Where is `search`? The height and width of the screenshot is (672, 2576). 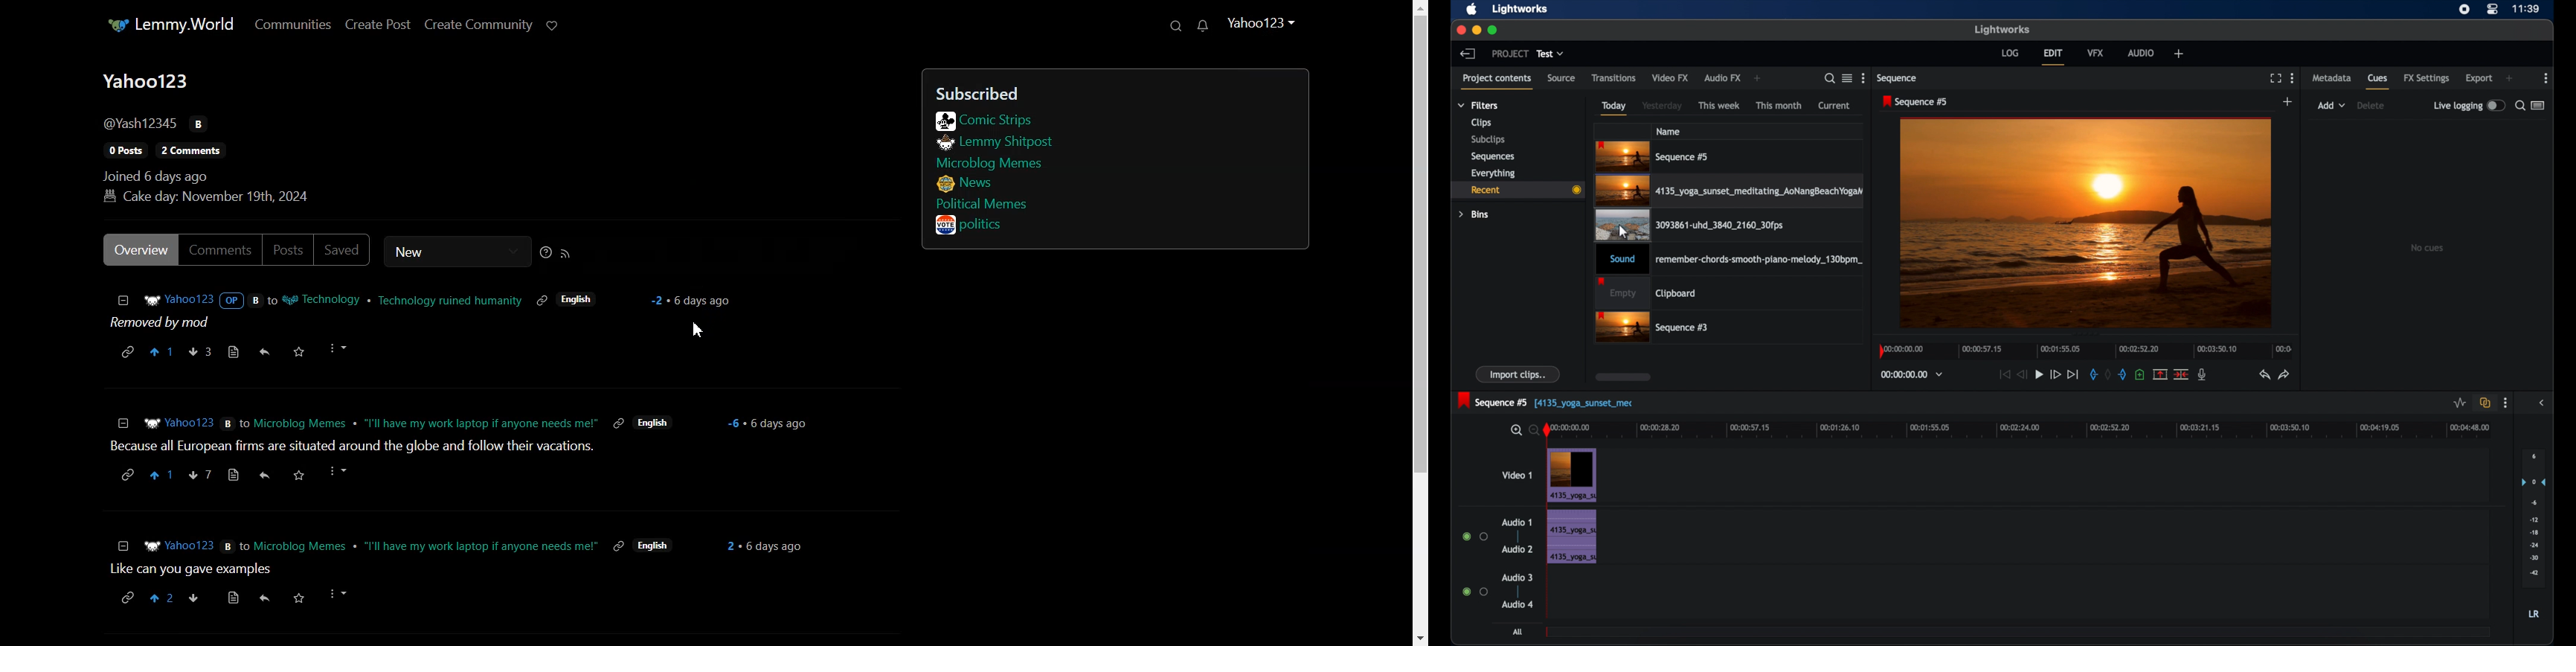 search is located at coordinates (1830, 79).